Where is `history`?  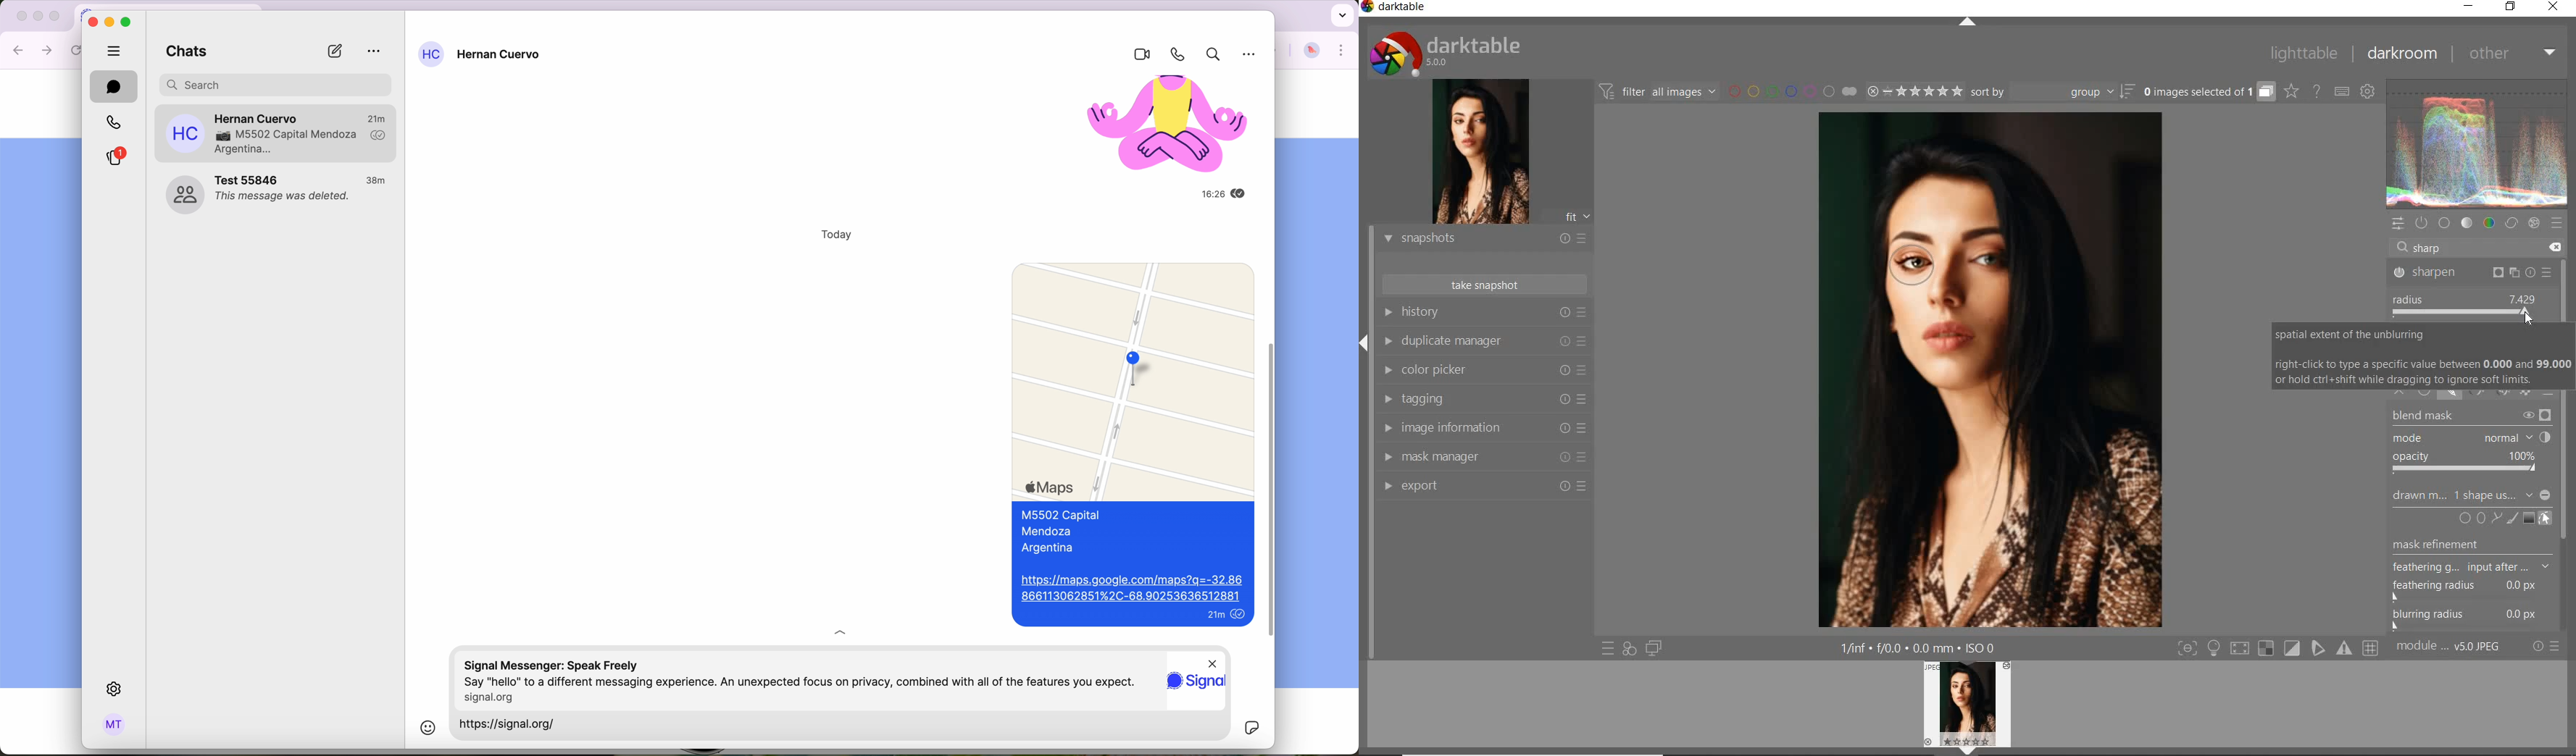 history is located at coordinates (1486, 311).